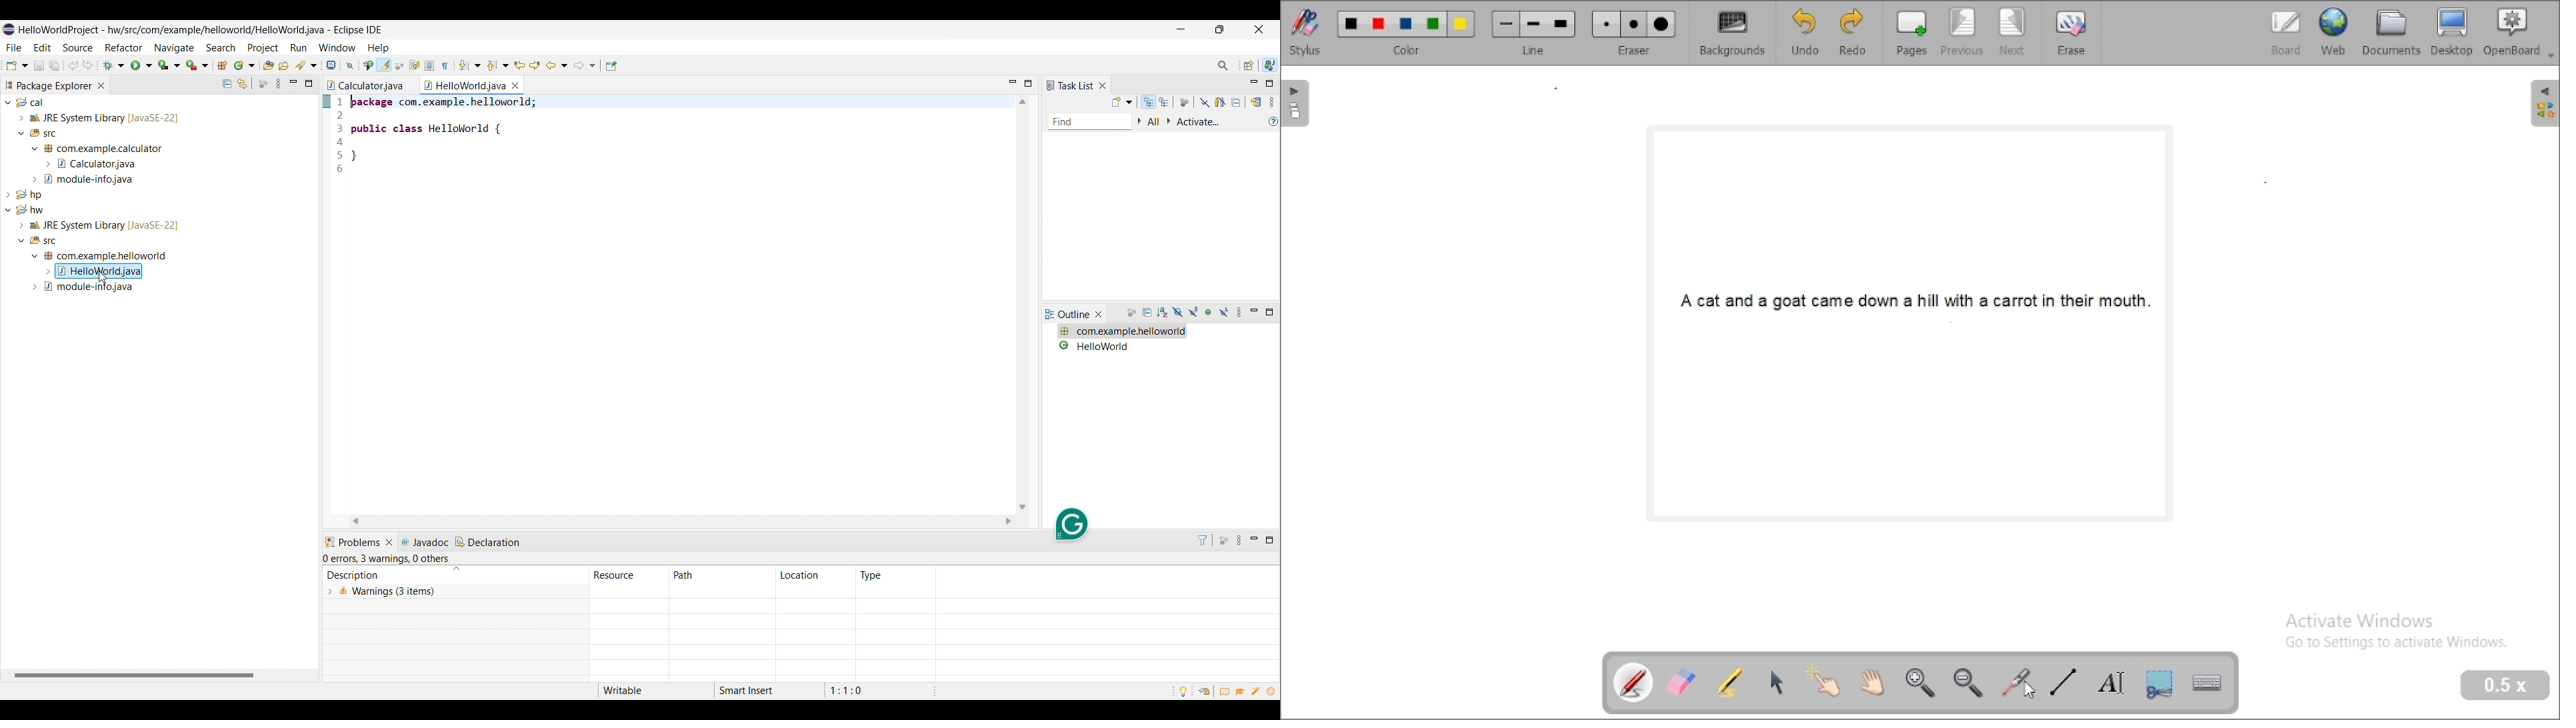 The width and height of the screenshot is (2576, 728). What do you see at coordinates (1203, 540) in the screenshot?
I see `Filters` at bounding box center [1203, 540].